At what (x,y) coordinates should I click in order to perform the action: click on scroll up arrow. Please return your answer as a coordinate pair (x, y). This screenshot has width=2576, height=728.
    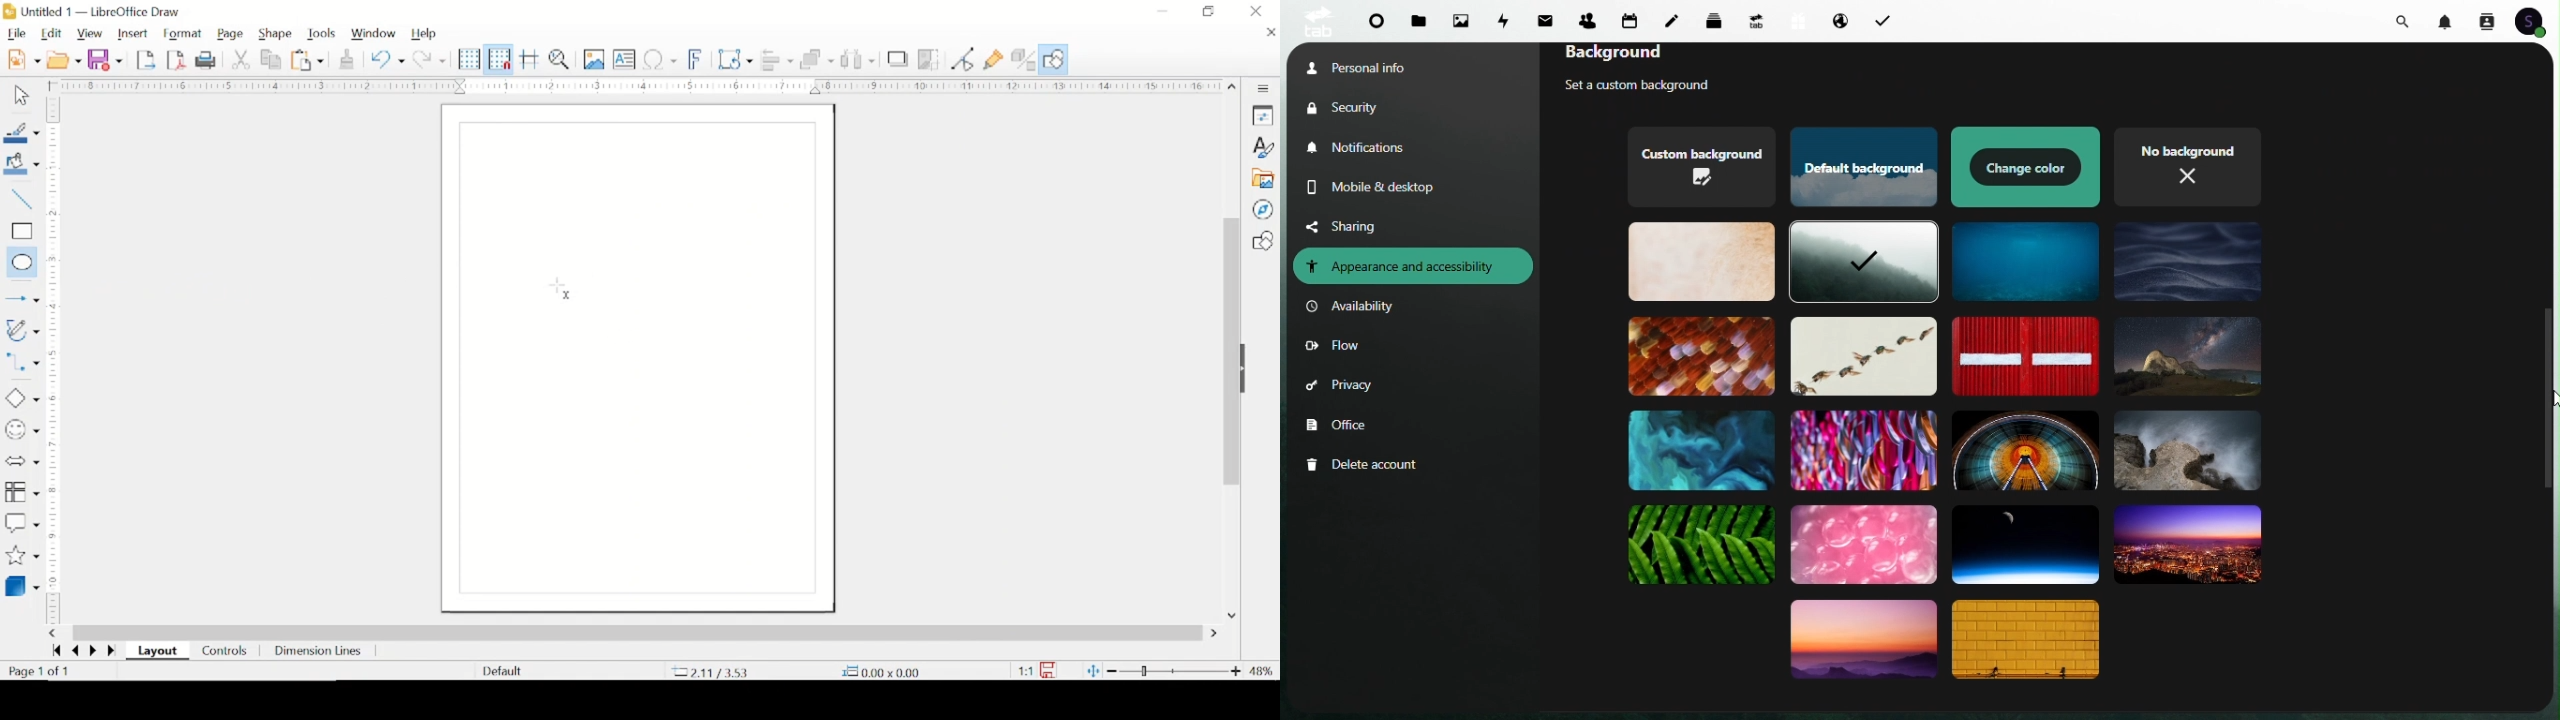
    Looking at the image, I should click on (1233, 85).